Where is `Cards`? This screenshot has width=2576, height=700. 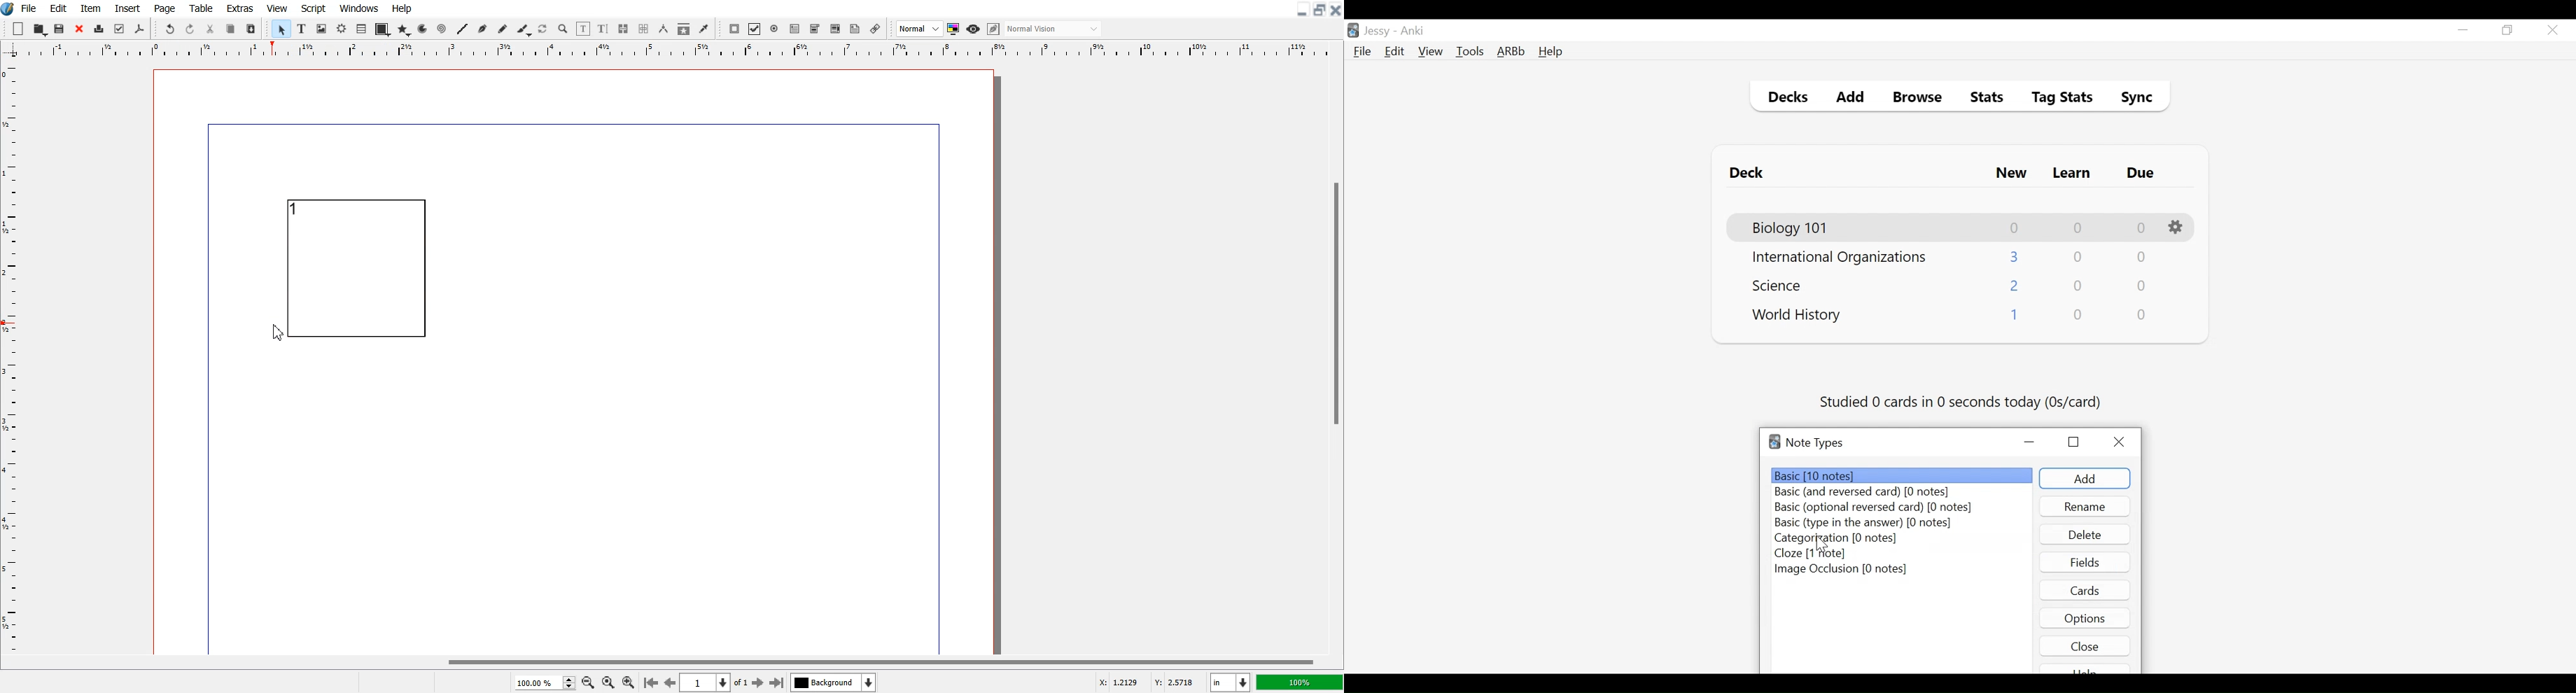 Cards is located at coordinates (2086, 590).